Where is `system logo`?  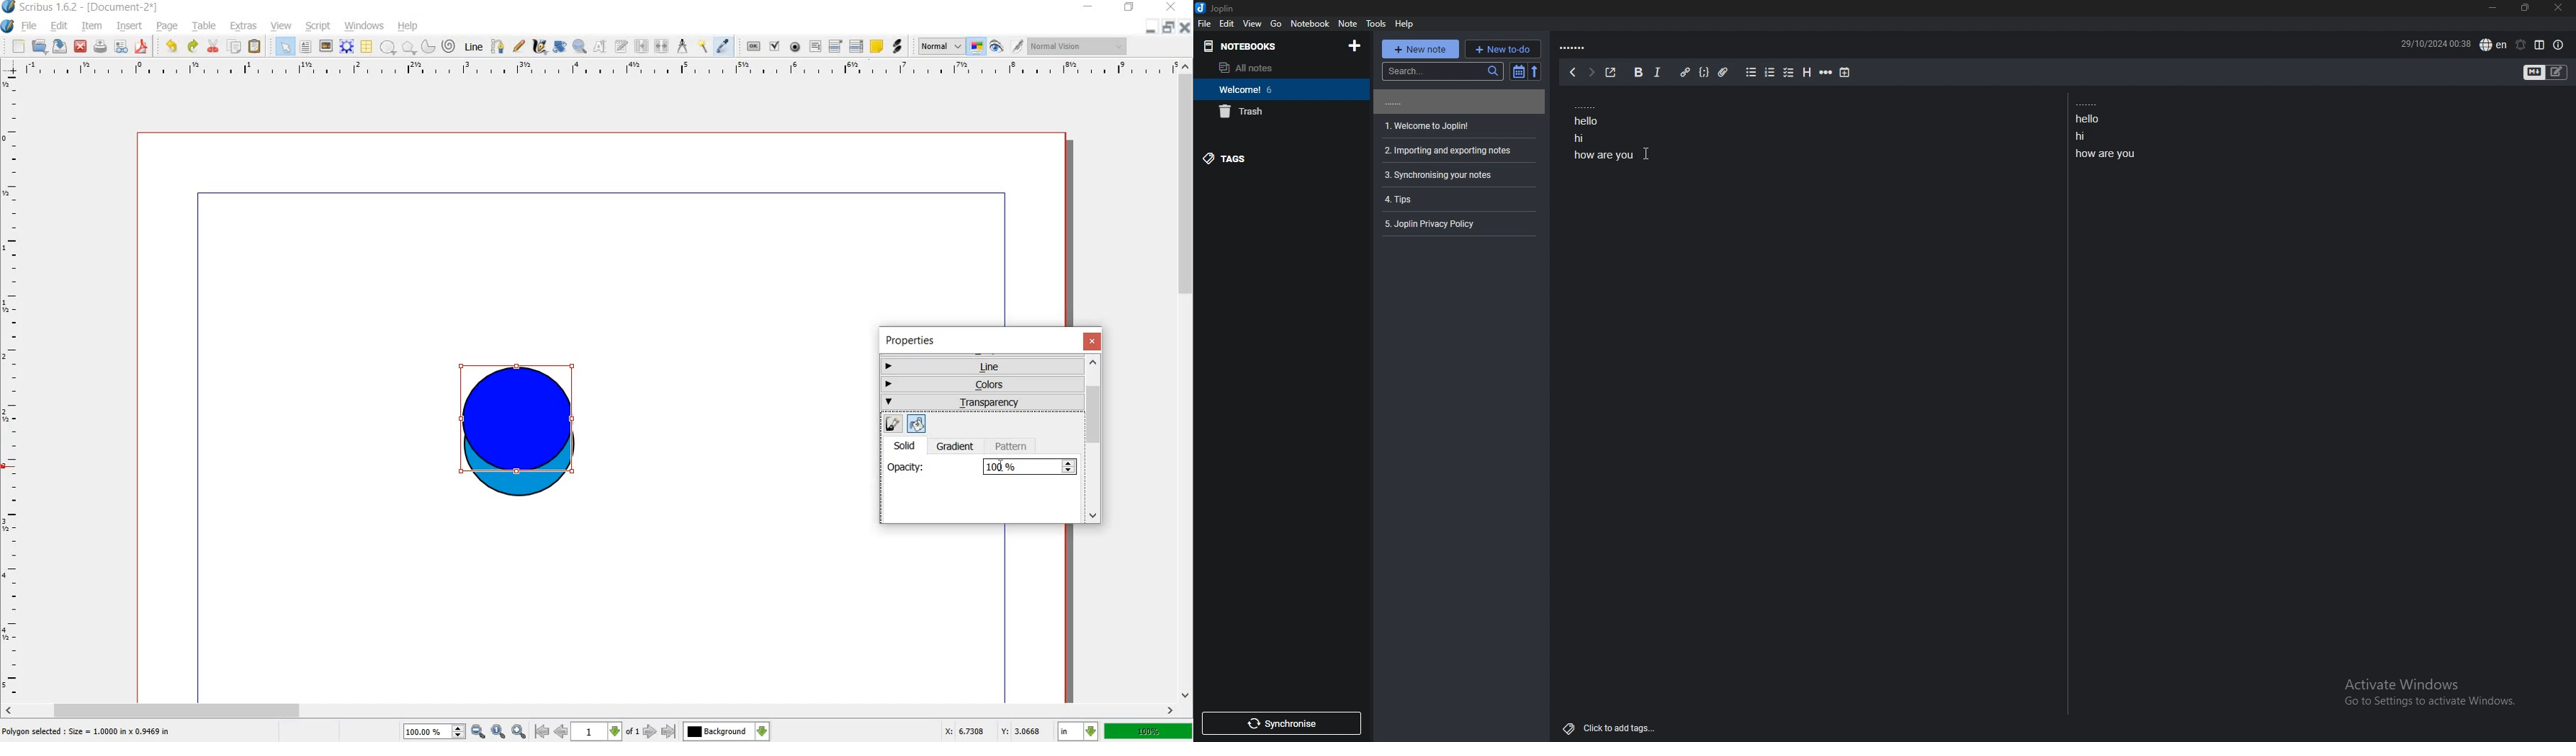 system logo is located at coordinates (7, 26).